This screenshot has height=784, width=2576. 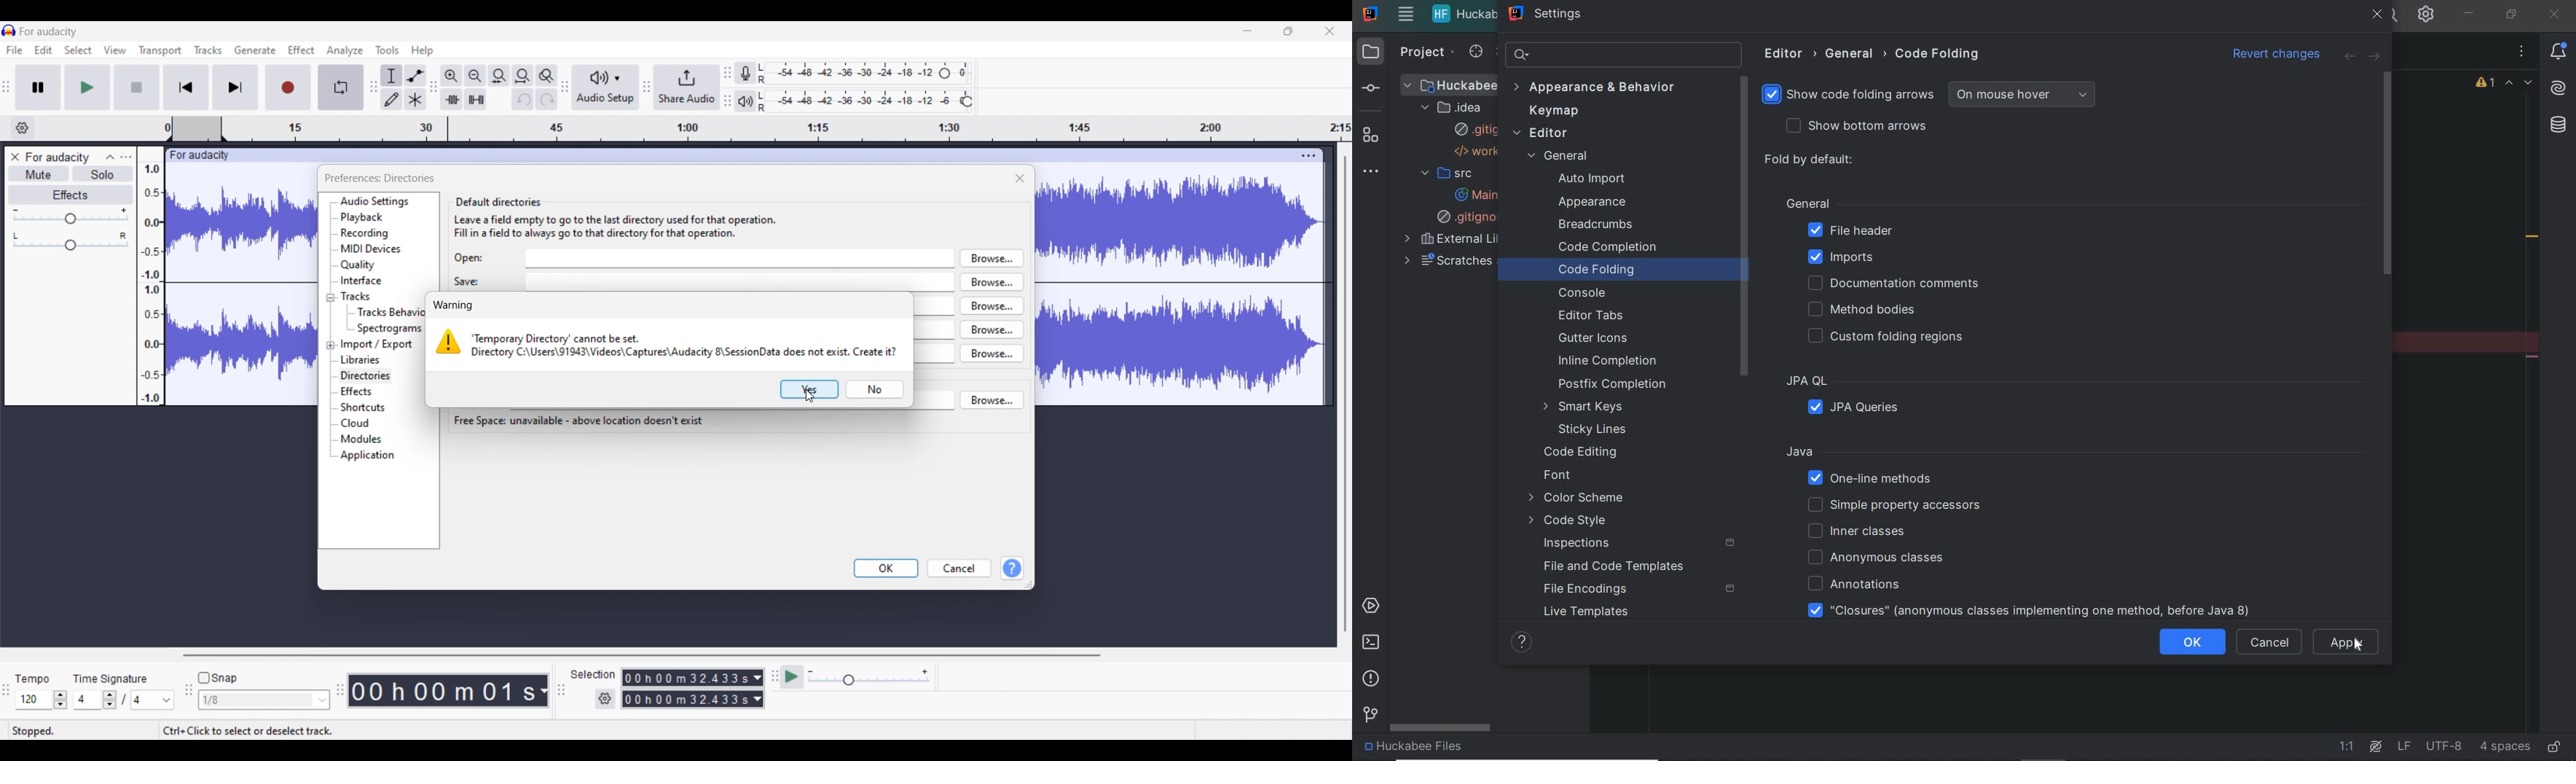 I want to click on line separator, so click(x=2403, y=746).